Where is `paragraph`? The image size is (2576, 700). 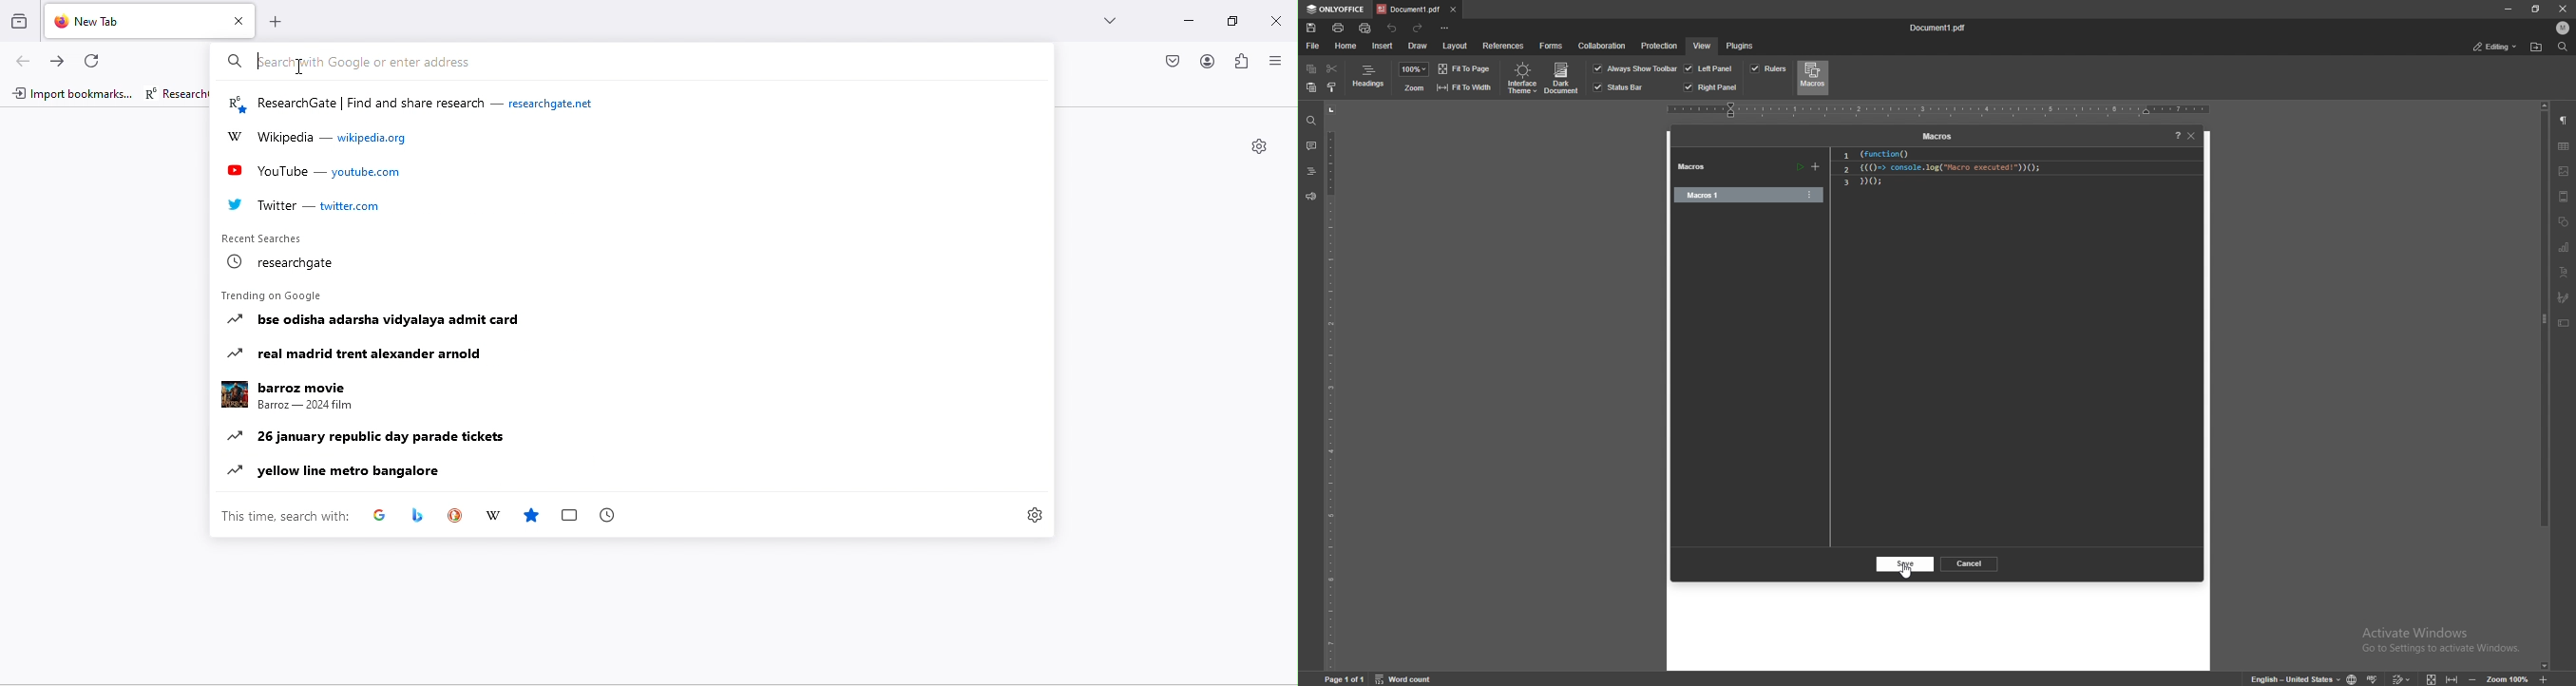 paragraph is located at coordinates (2565, 121).